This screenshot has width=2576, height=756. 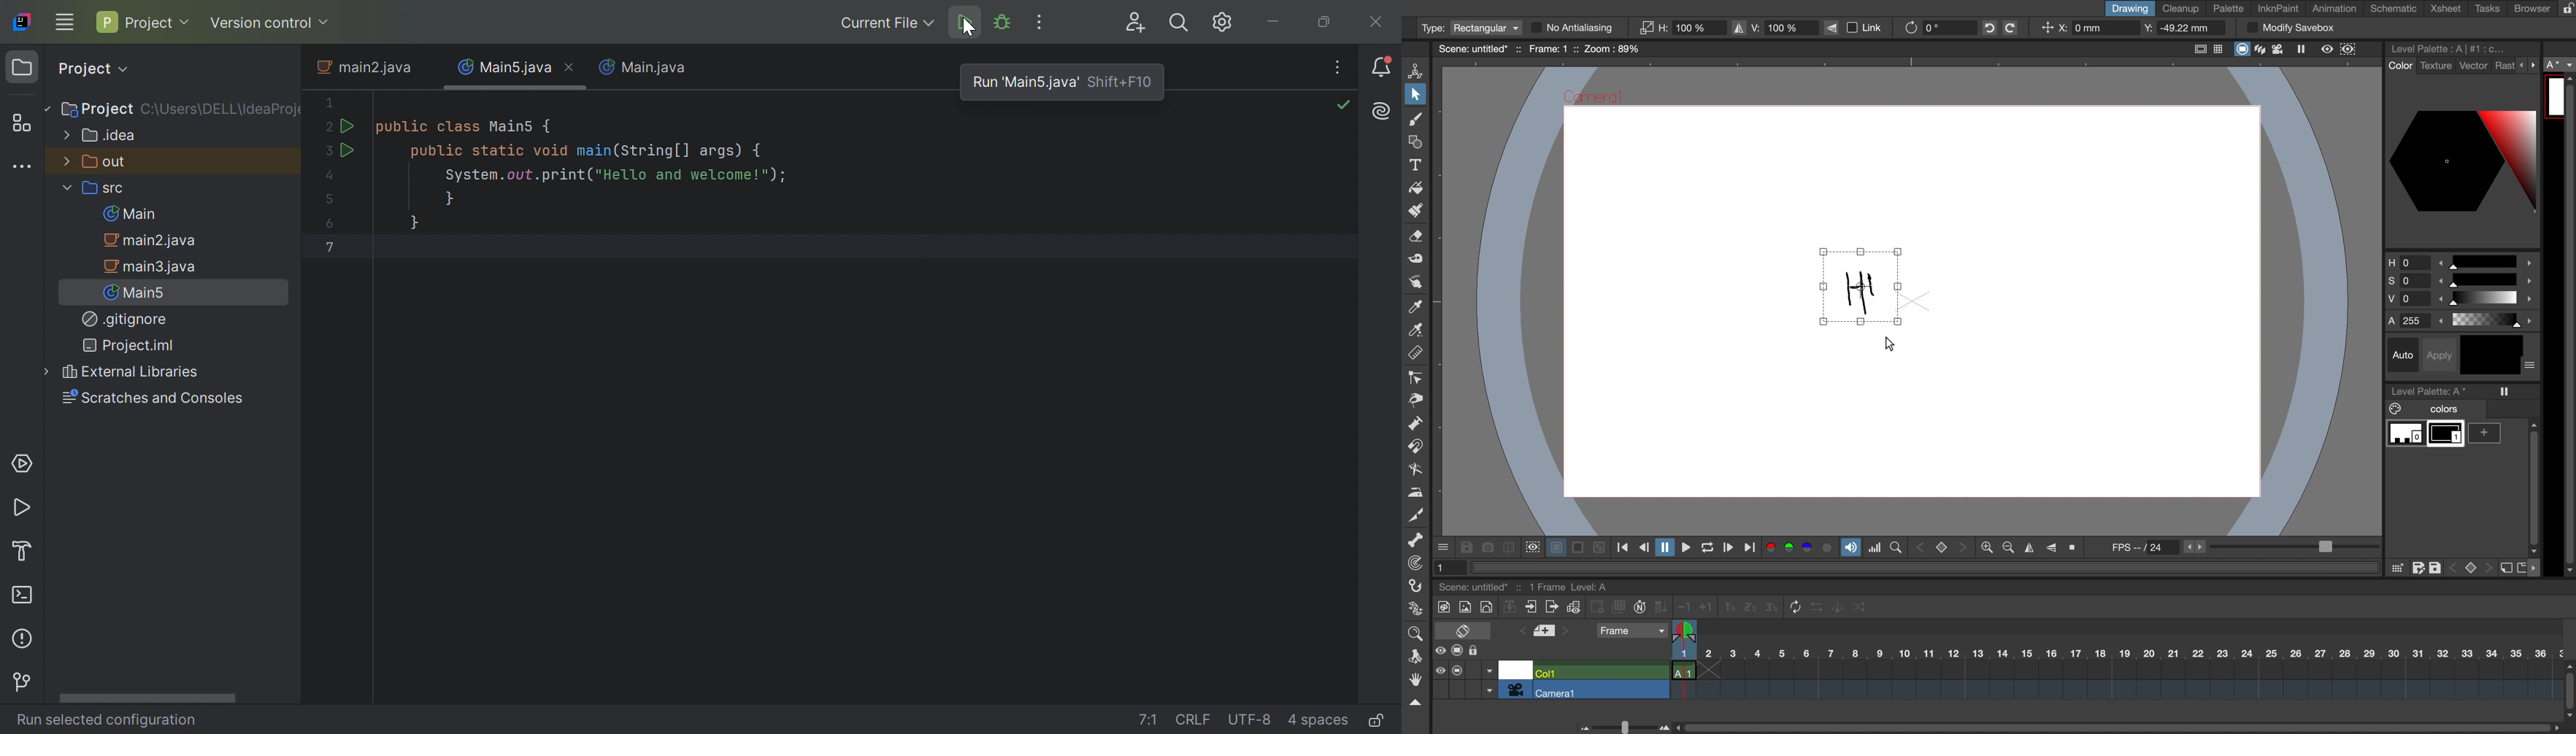 I want to click on fill in empty cells, so click(x=1663, y=607).